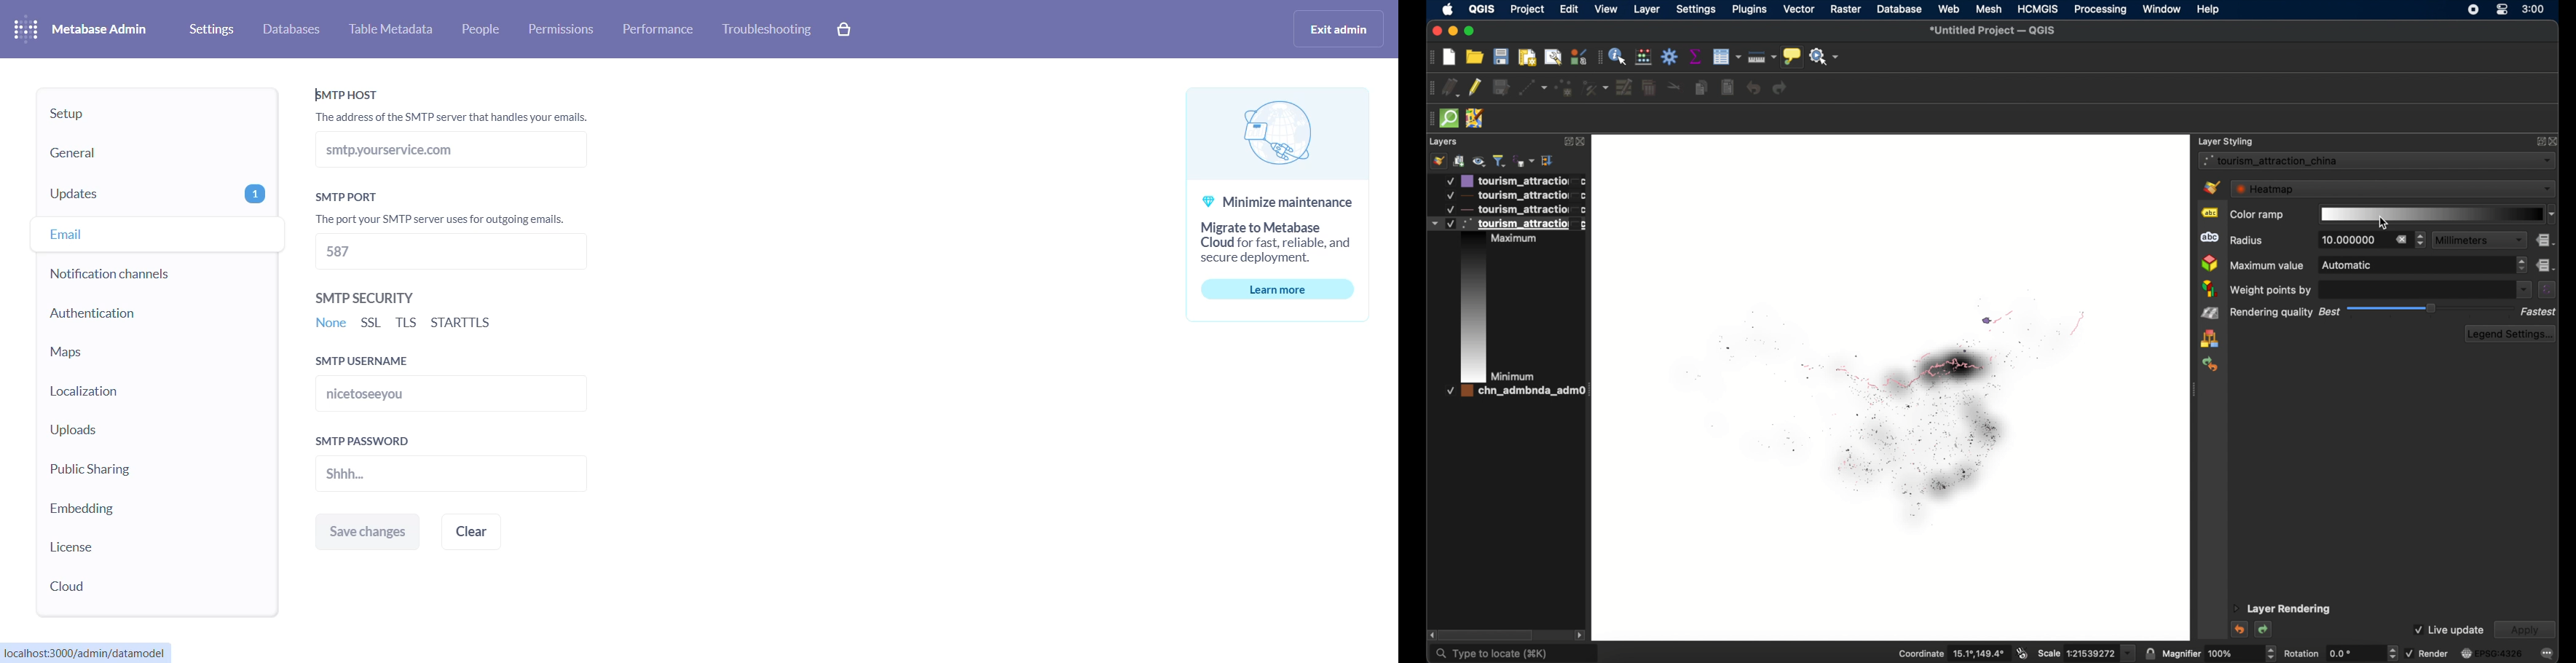  I want to click on legend settings, so click(2512, 334).